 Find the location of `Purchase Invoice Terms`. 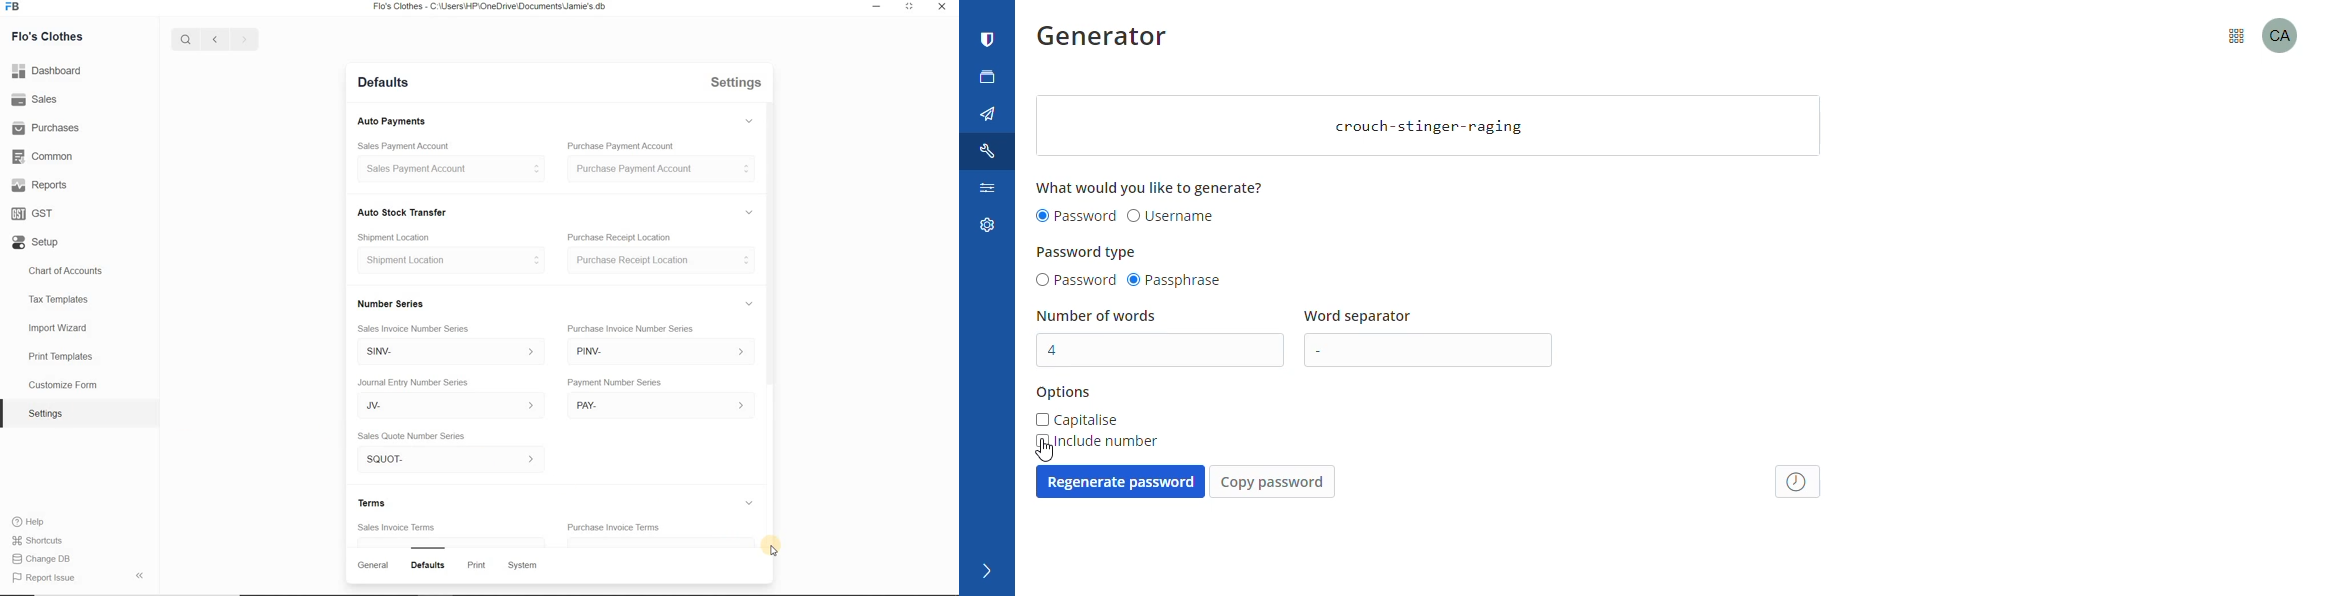

Purchase Invoice Terms is located at coordinates (615, 528).